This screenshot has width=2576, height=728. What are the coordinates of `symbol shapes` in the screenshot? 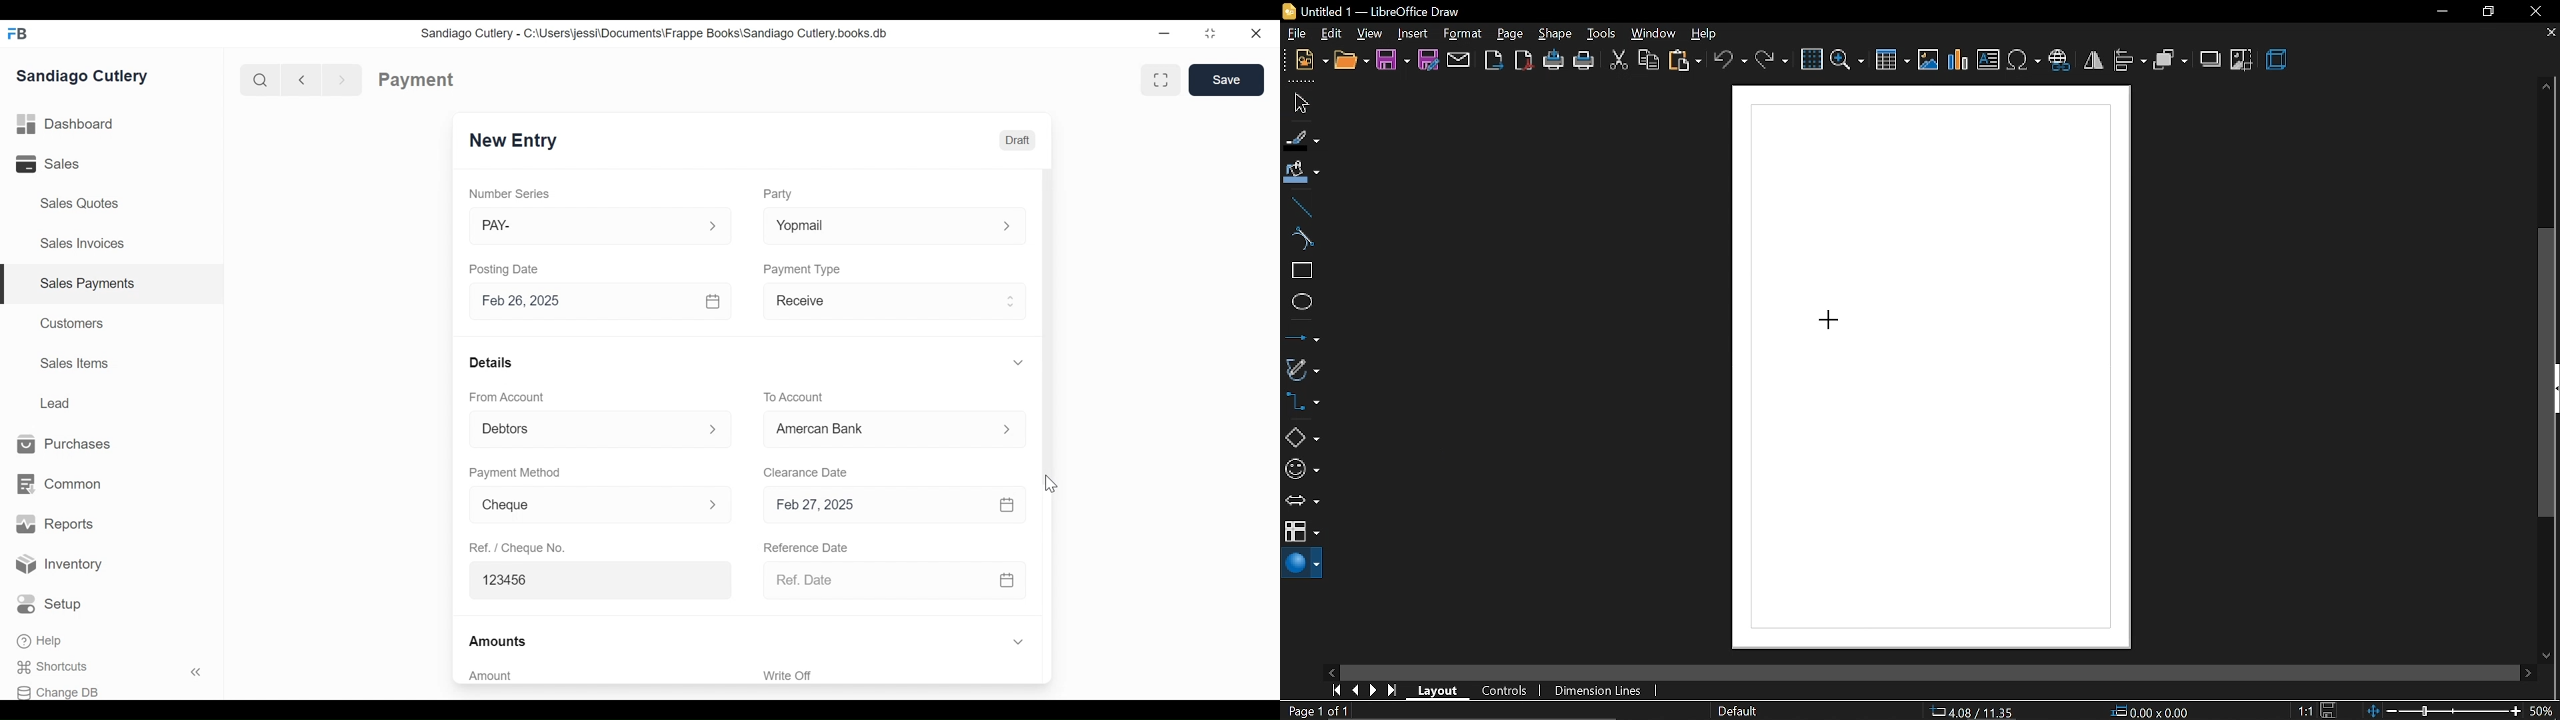 It's located at (1301, 469).